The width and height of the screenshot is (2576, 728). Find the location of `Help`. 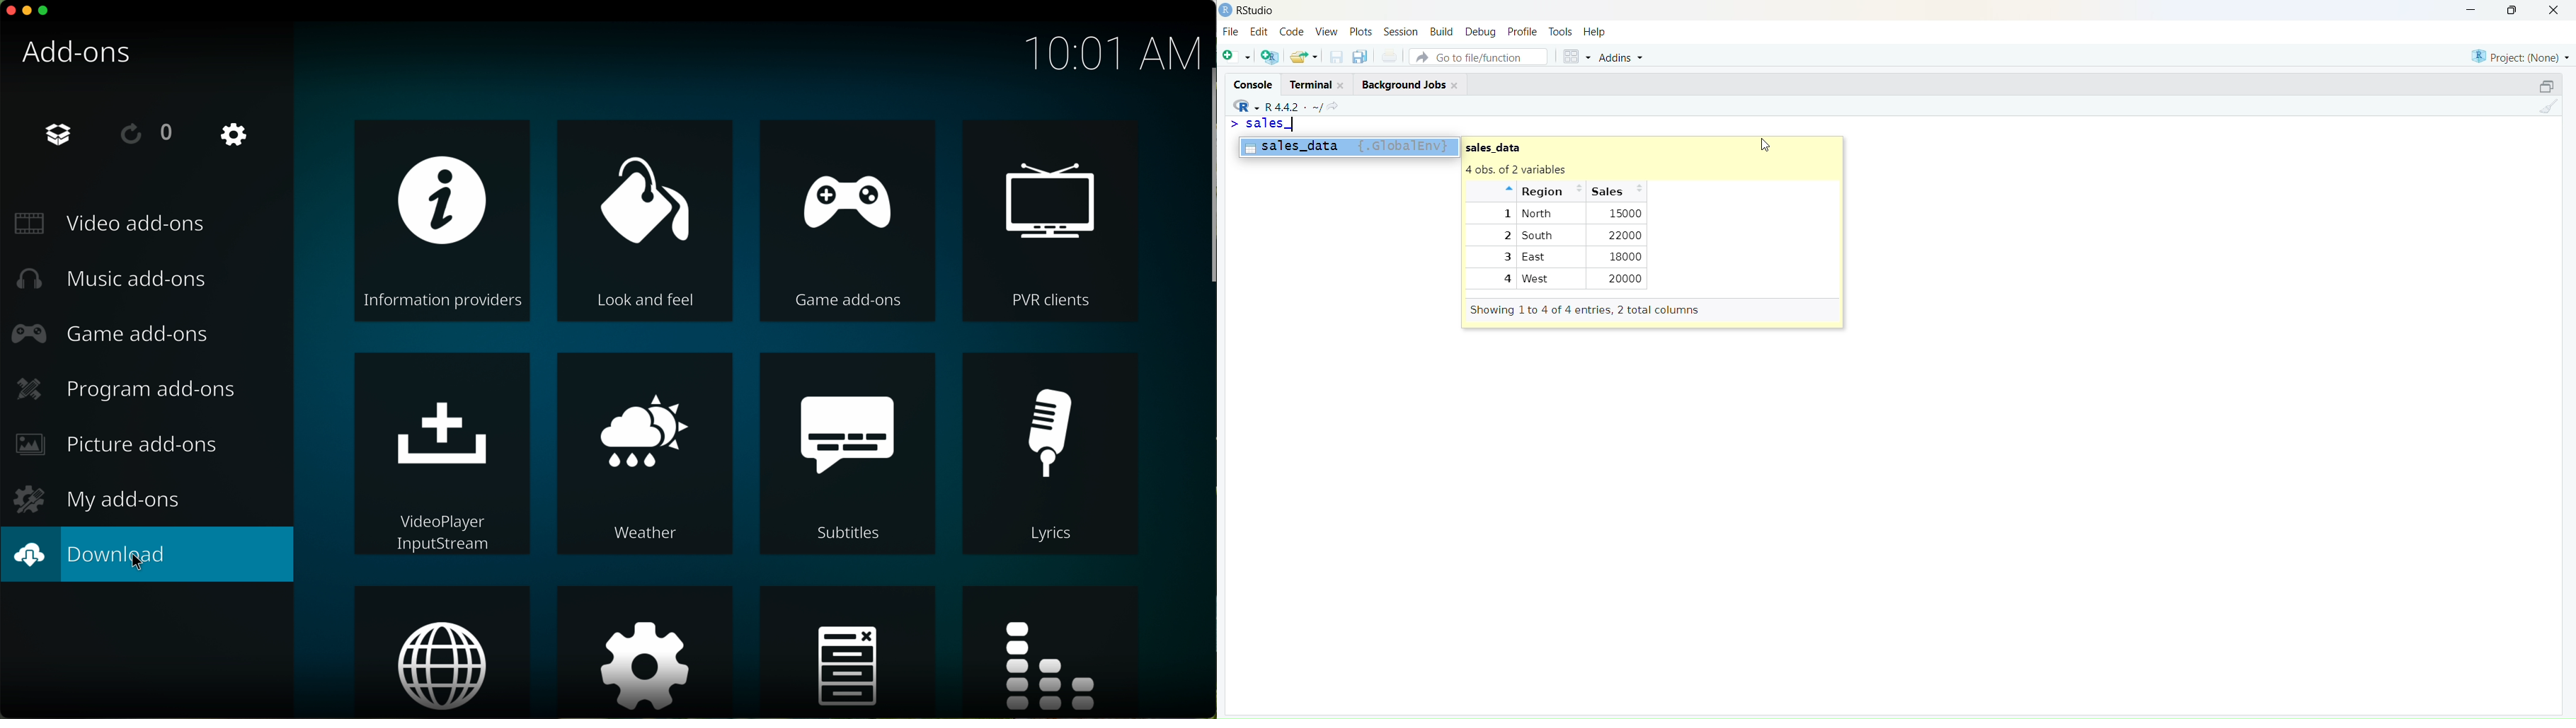

Help is located at coordinates (1597, 33).